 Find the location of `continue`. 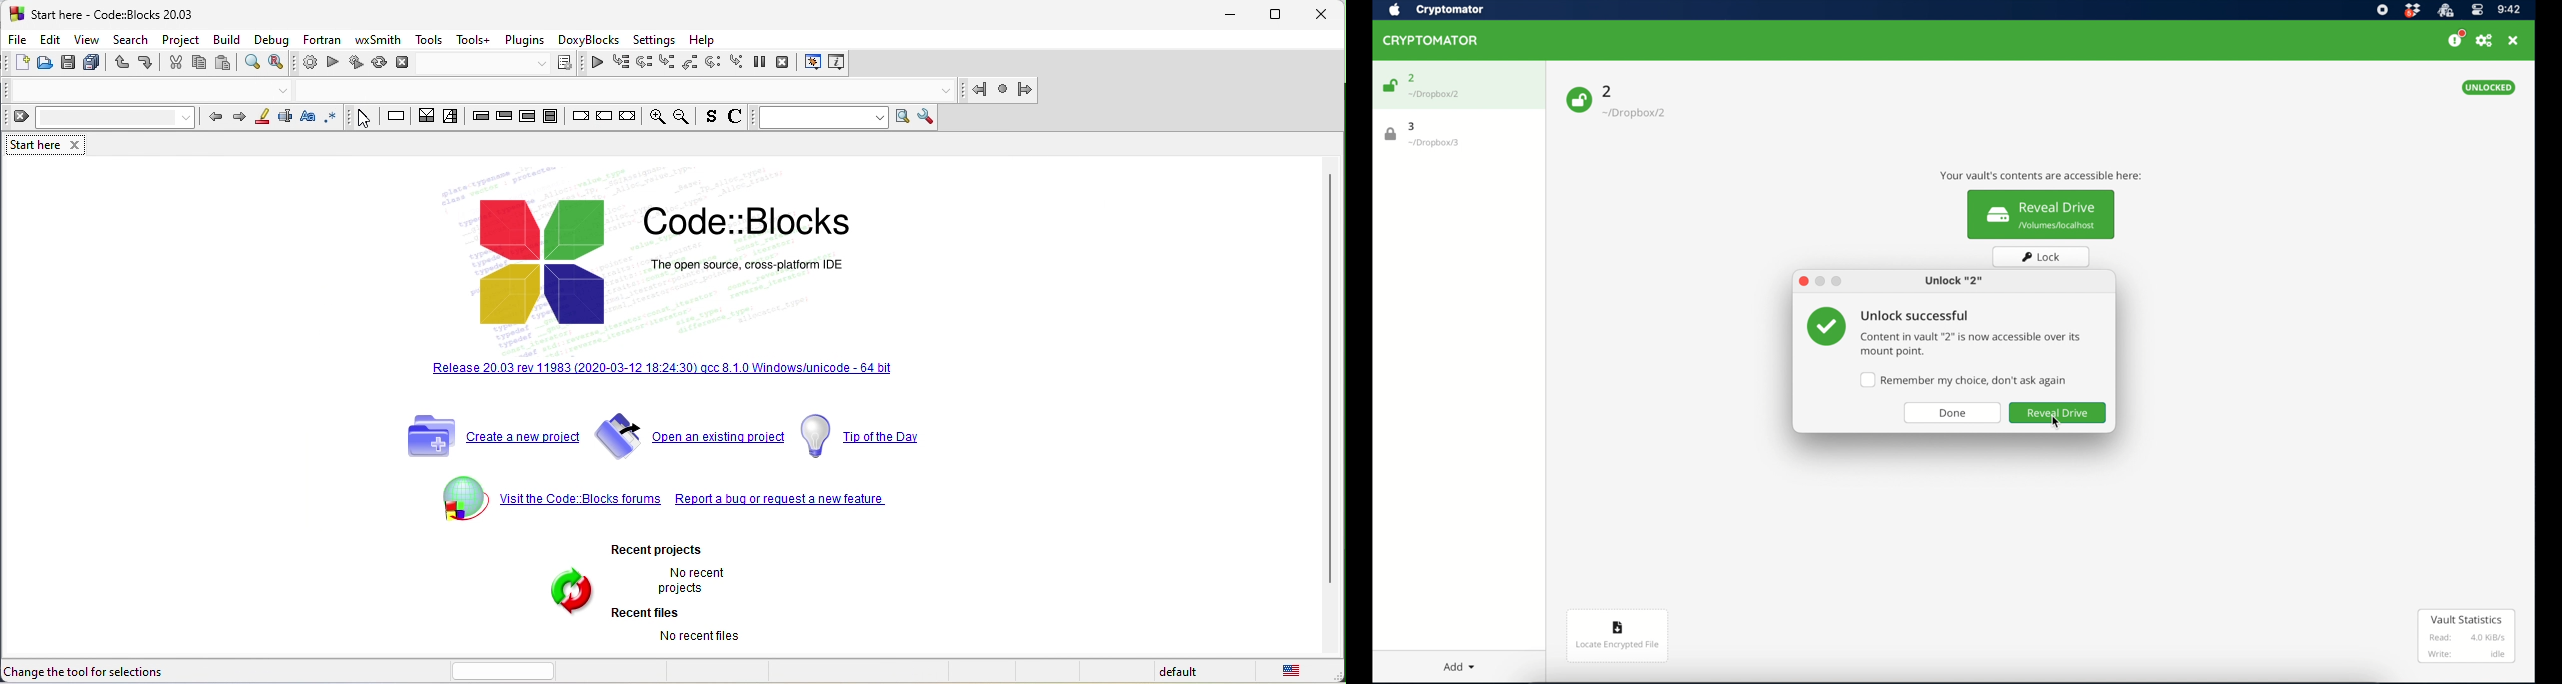

continue is located at coordinates (604, 117).